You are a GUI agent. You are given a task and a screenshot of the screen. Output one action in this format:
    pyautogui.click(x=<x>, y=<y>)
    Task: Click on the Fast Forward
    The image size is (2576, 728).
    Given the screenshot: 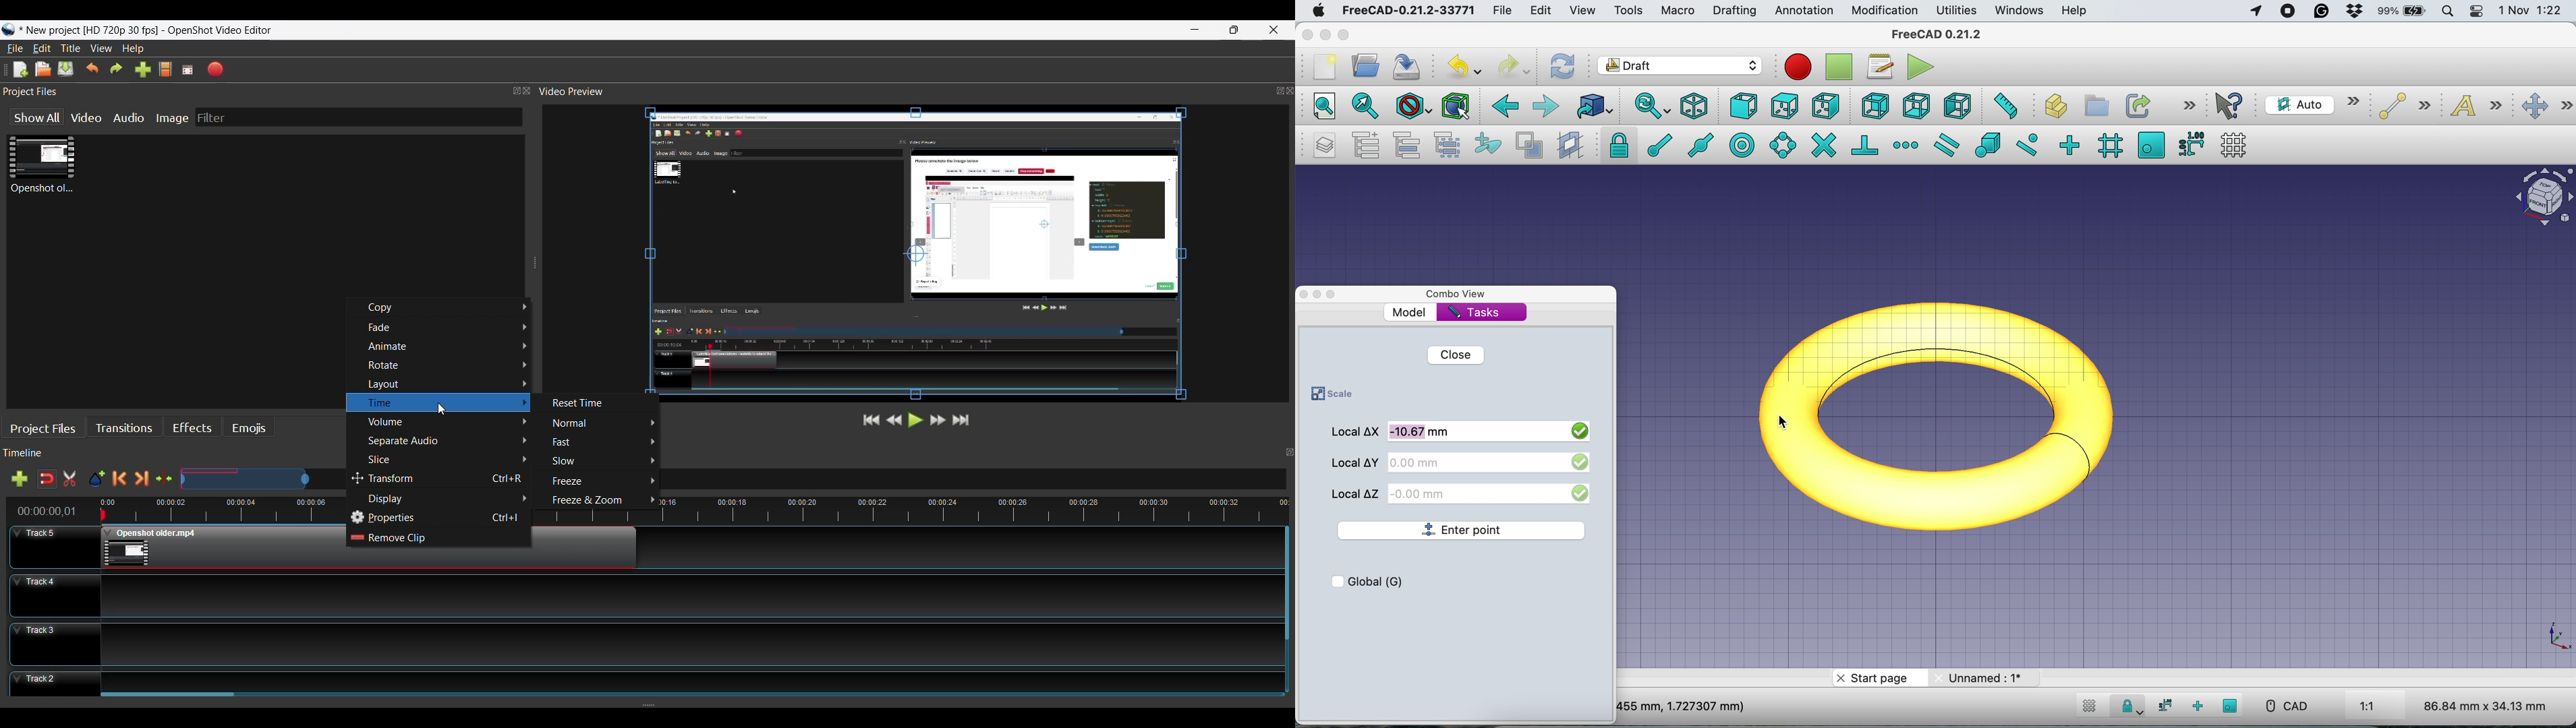 What is the action you would take?
    pyautogui.click(x=936, y=420)
    